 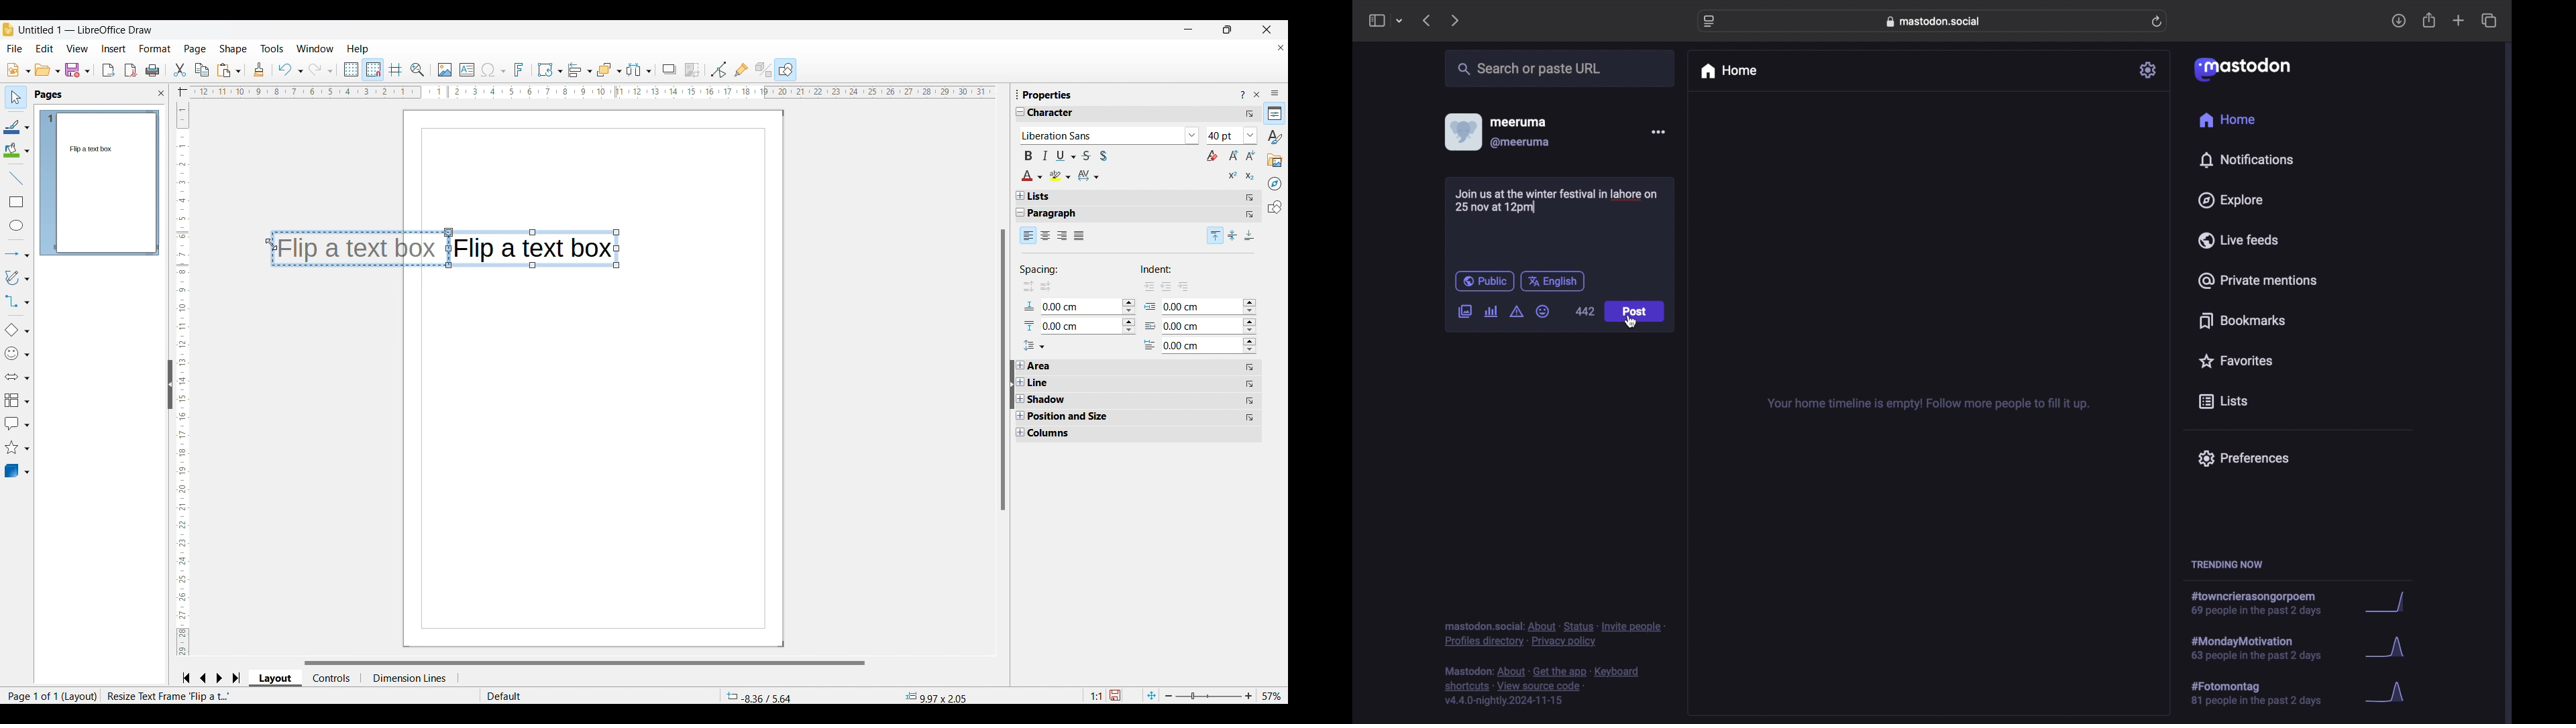 I want to click on footnote, so click(x=1555, y=634).